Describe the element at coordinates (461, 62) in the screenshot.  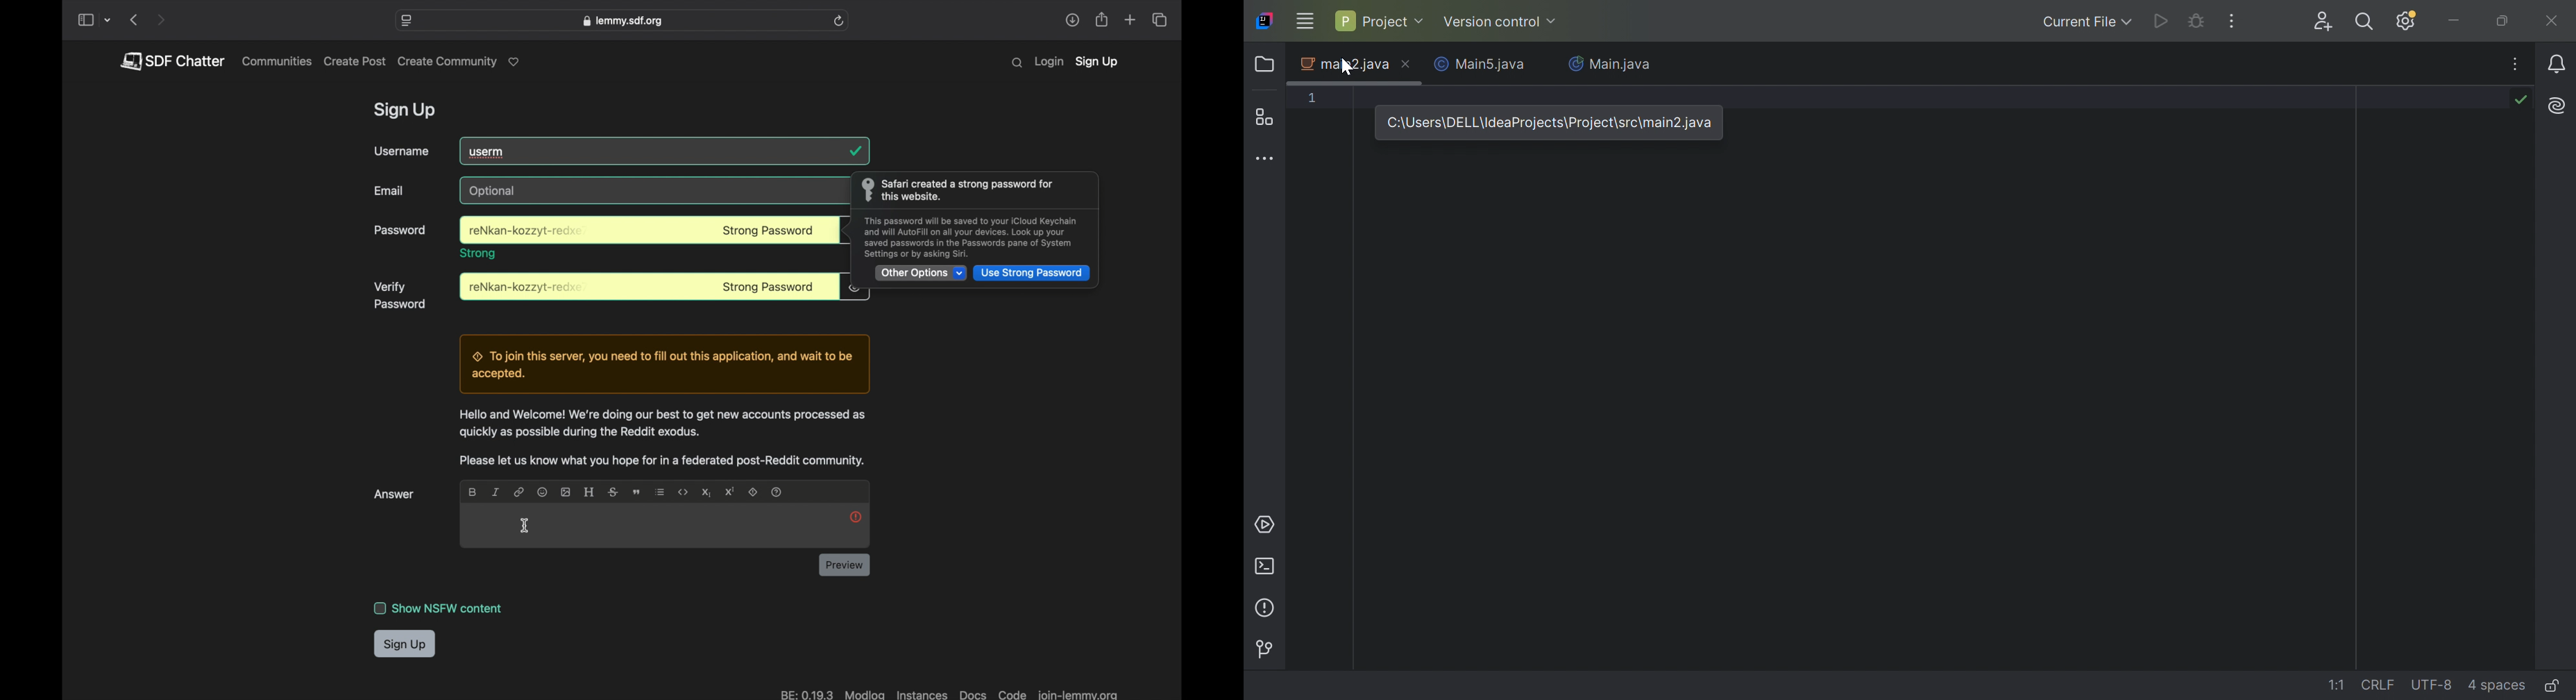
I see `create community` at that location.